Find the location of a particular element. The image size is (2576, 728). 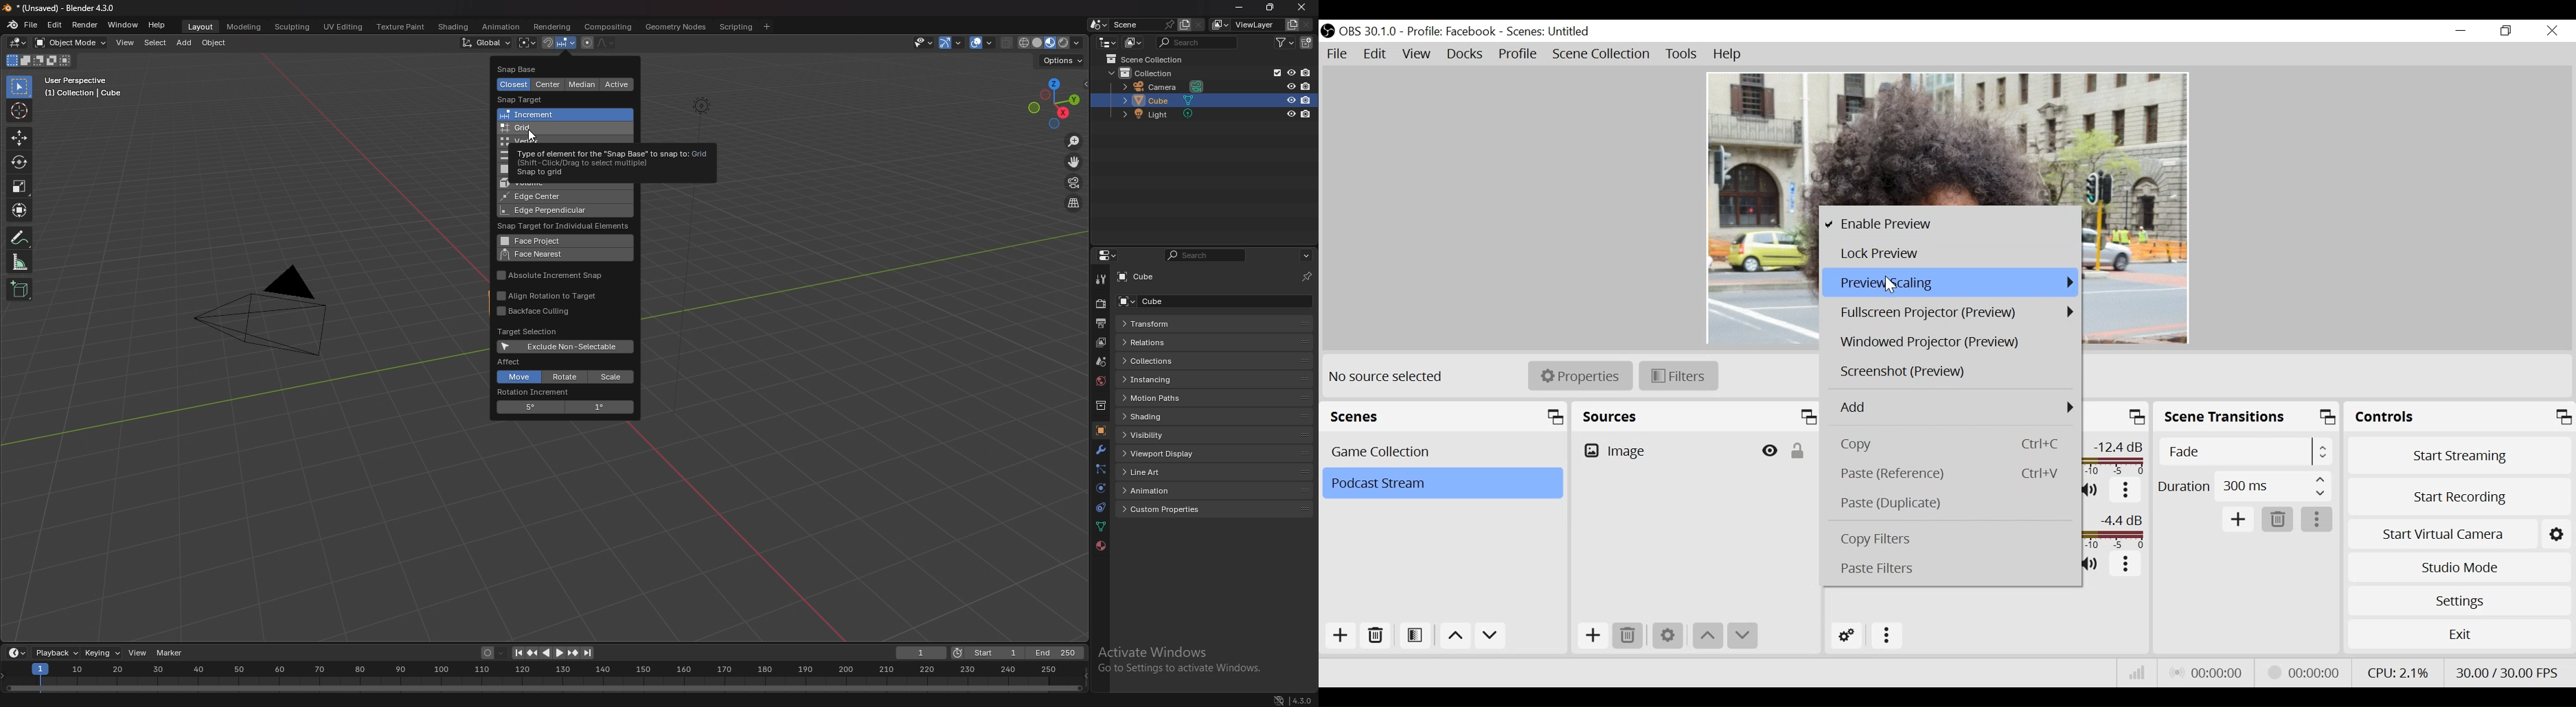

File is located at coordinates (1339, 55).